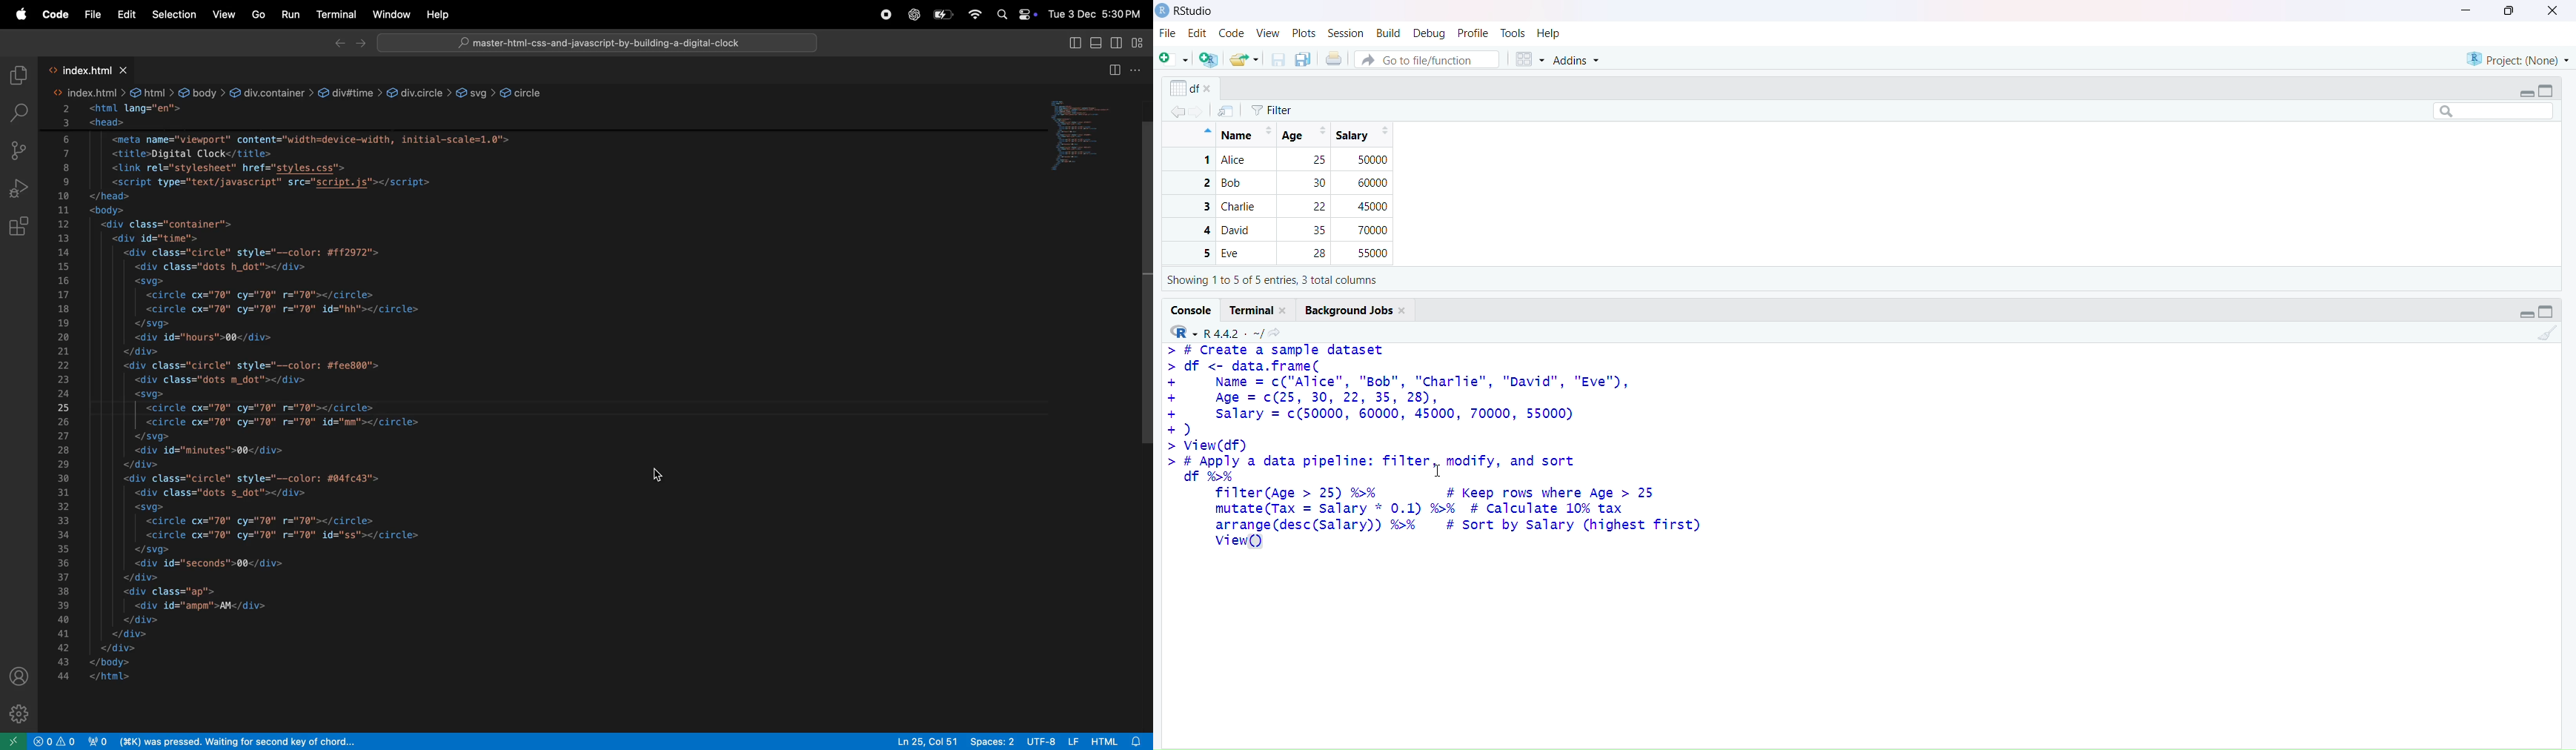 This screenshot has width=2576, height=756. Describe the element at coordinates (1173, 59) in the screenshot. I see `new script` at that location.